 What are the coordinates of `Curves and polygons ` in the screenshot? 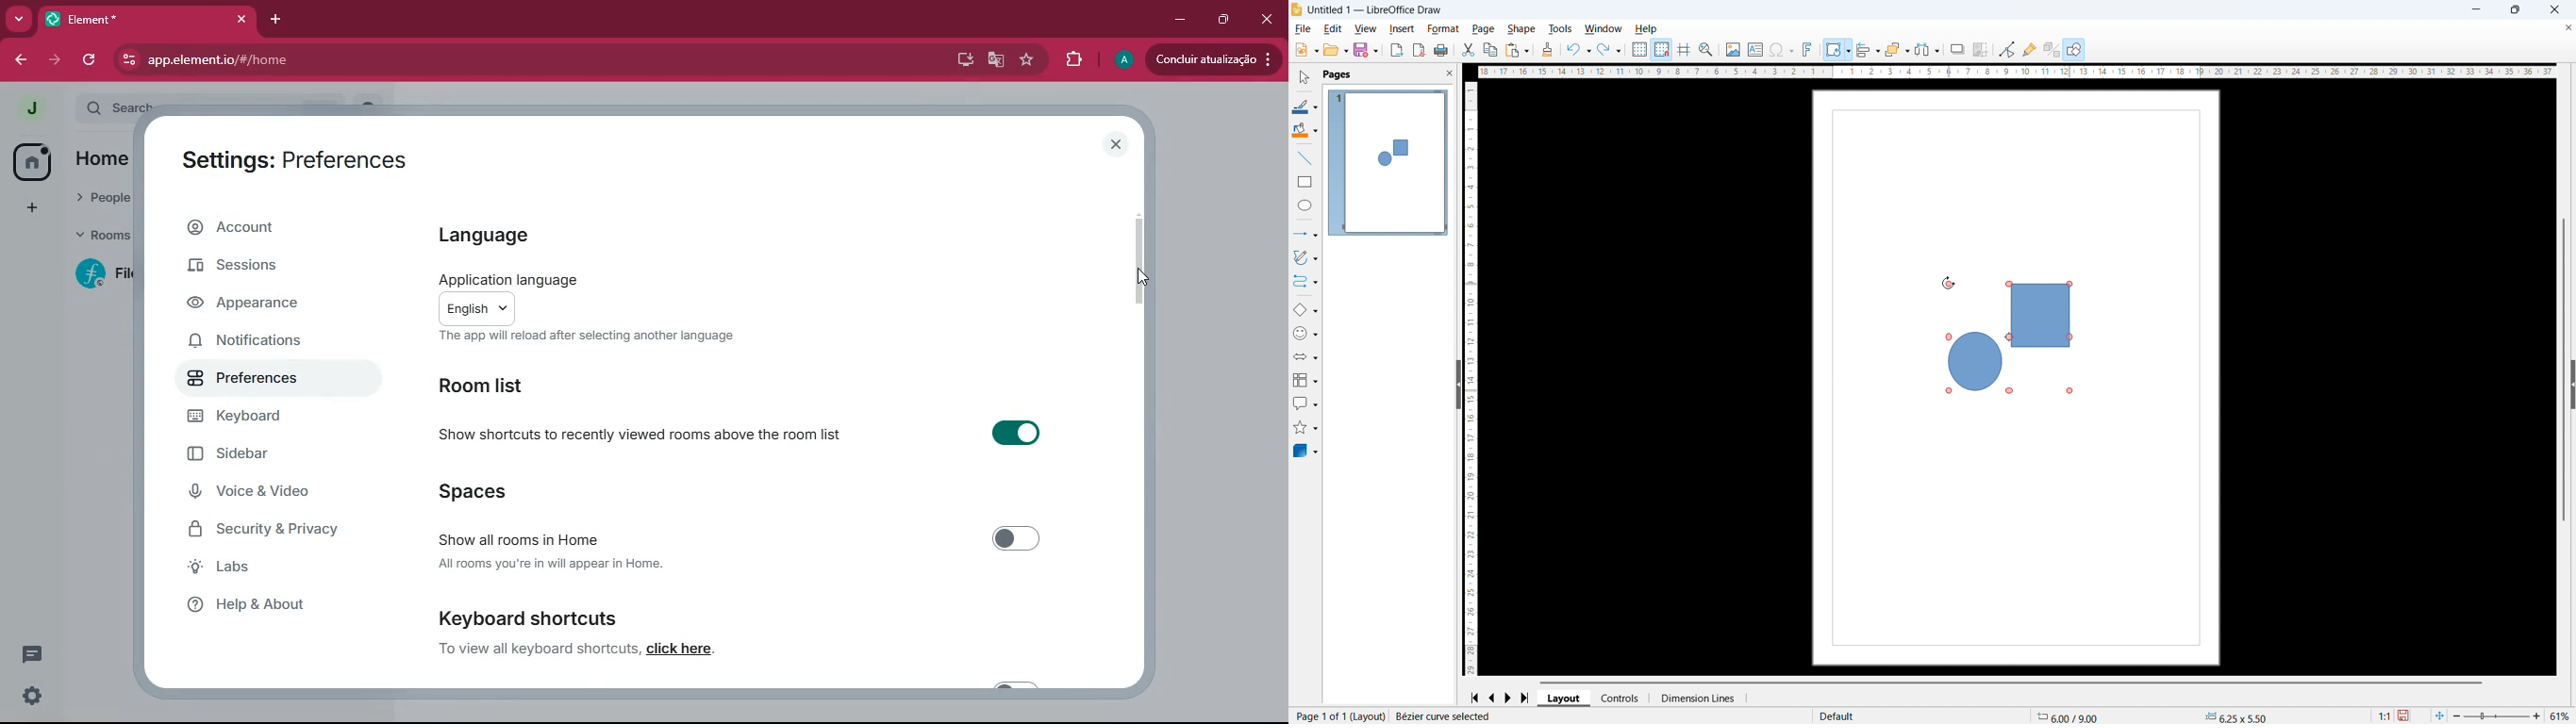 It's located at (1306, 257).